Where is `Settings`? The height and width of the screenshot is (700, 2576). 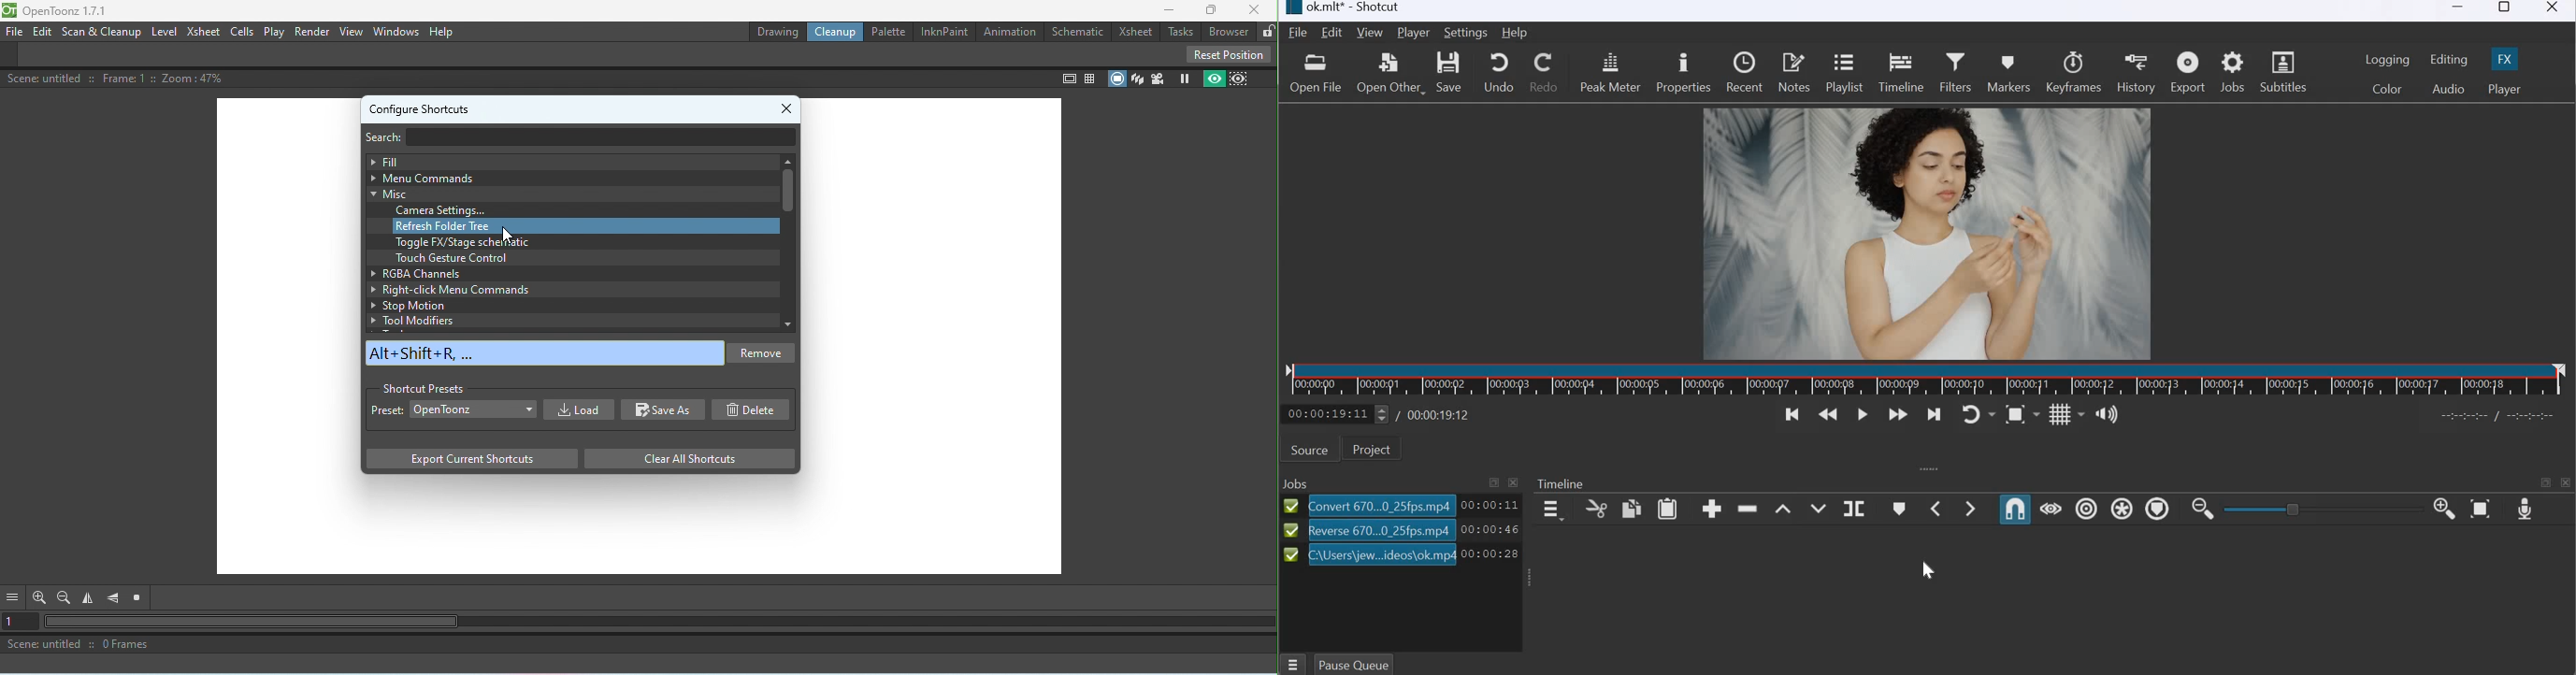
Settings is located at coordinates (1465, 32).